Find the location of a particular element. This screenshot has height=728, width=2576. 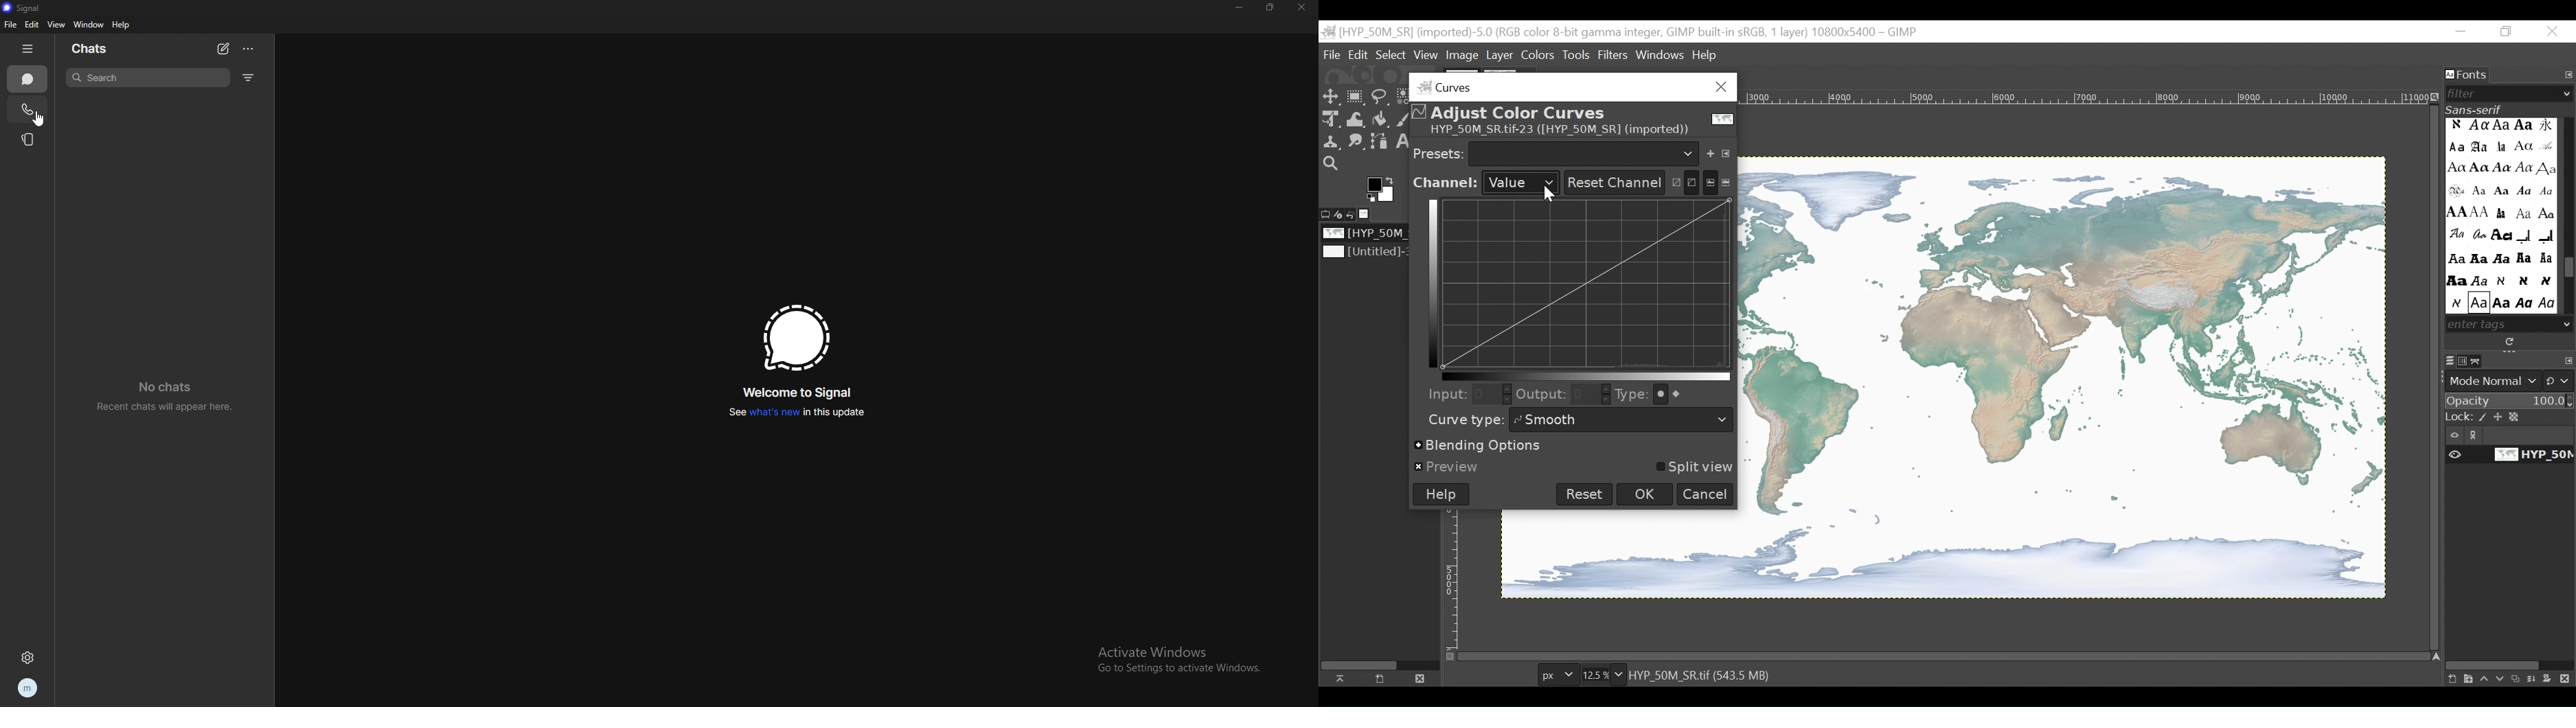

file is located at coordinates (9, 24).